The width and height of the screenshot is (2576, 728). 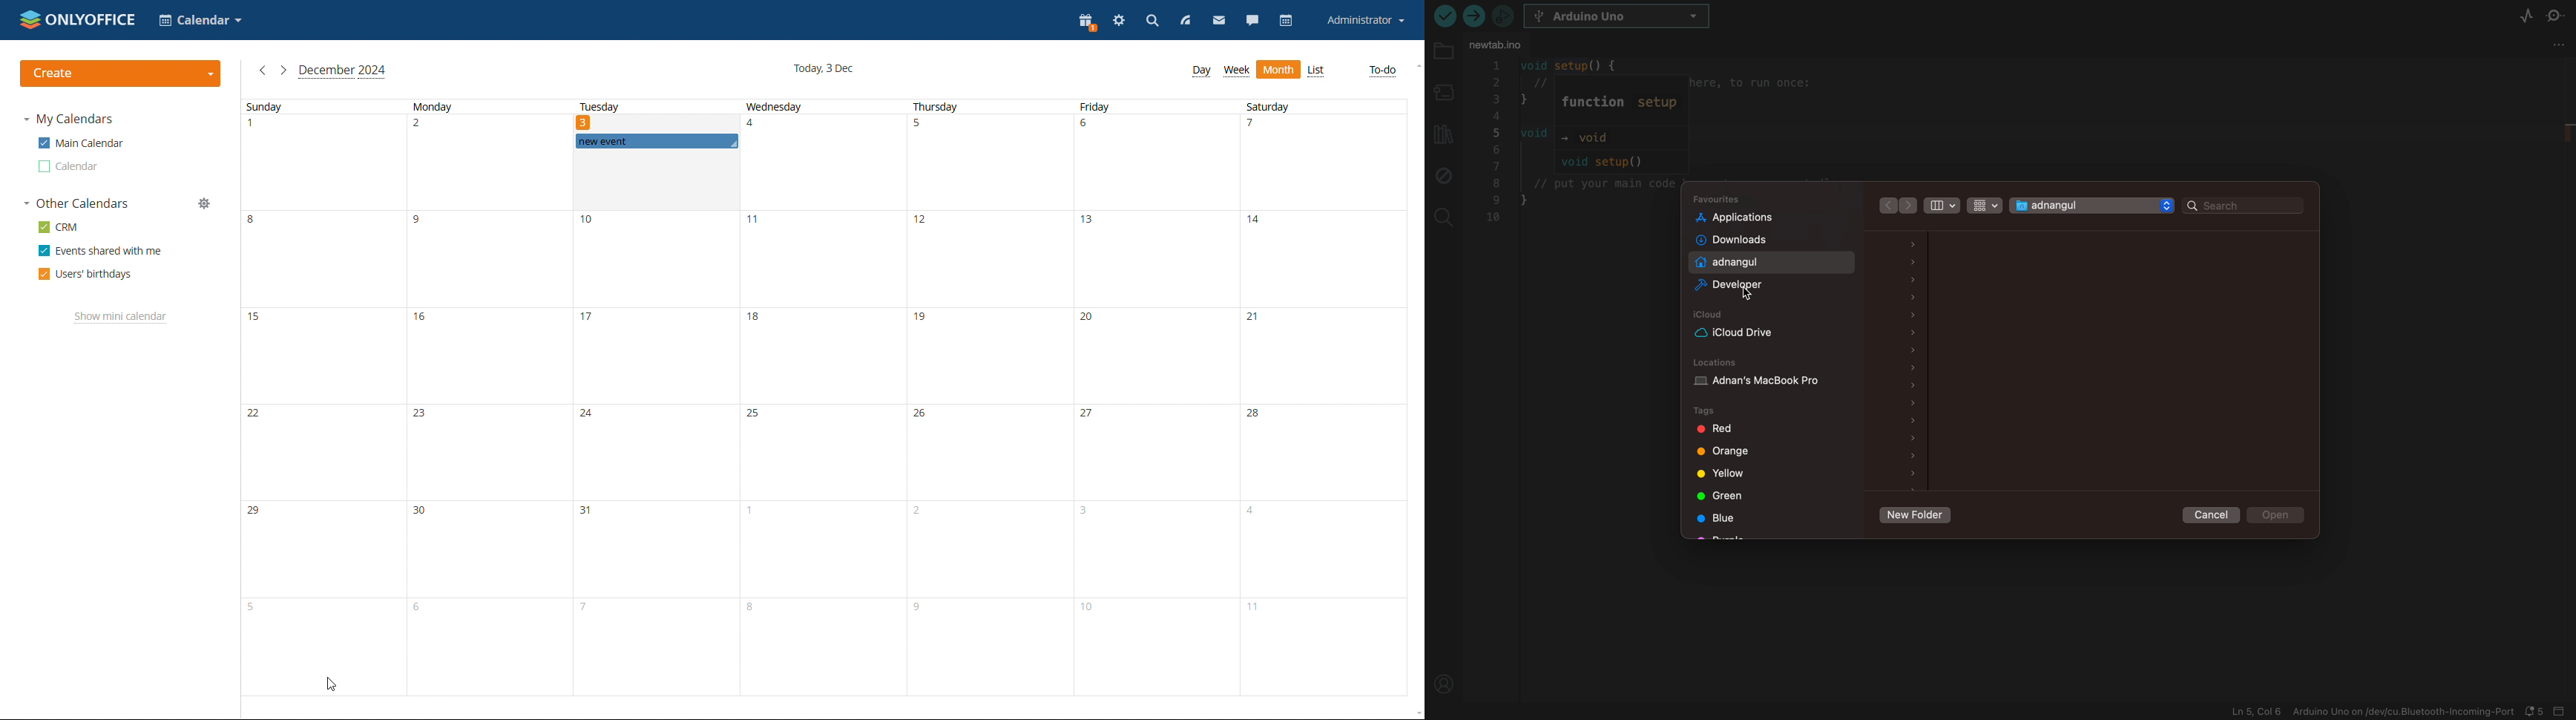 I want to click on other calendars, so click(x=75, y=203).